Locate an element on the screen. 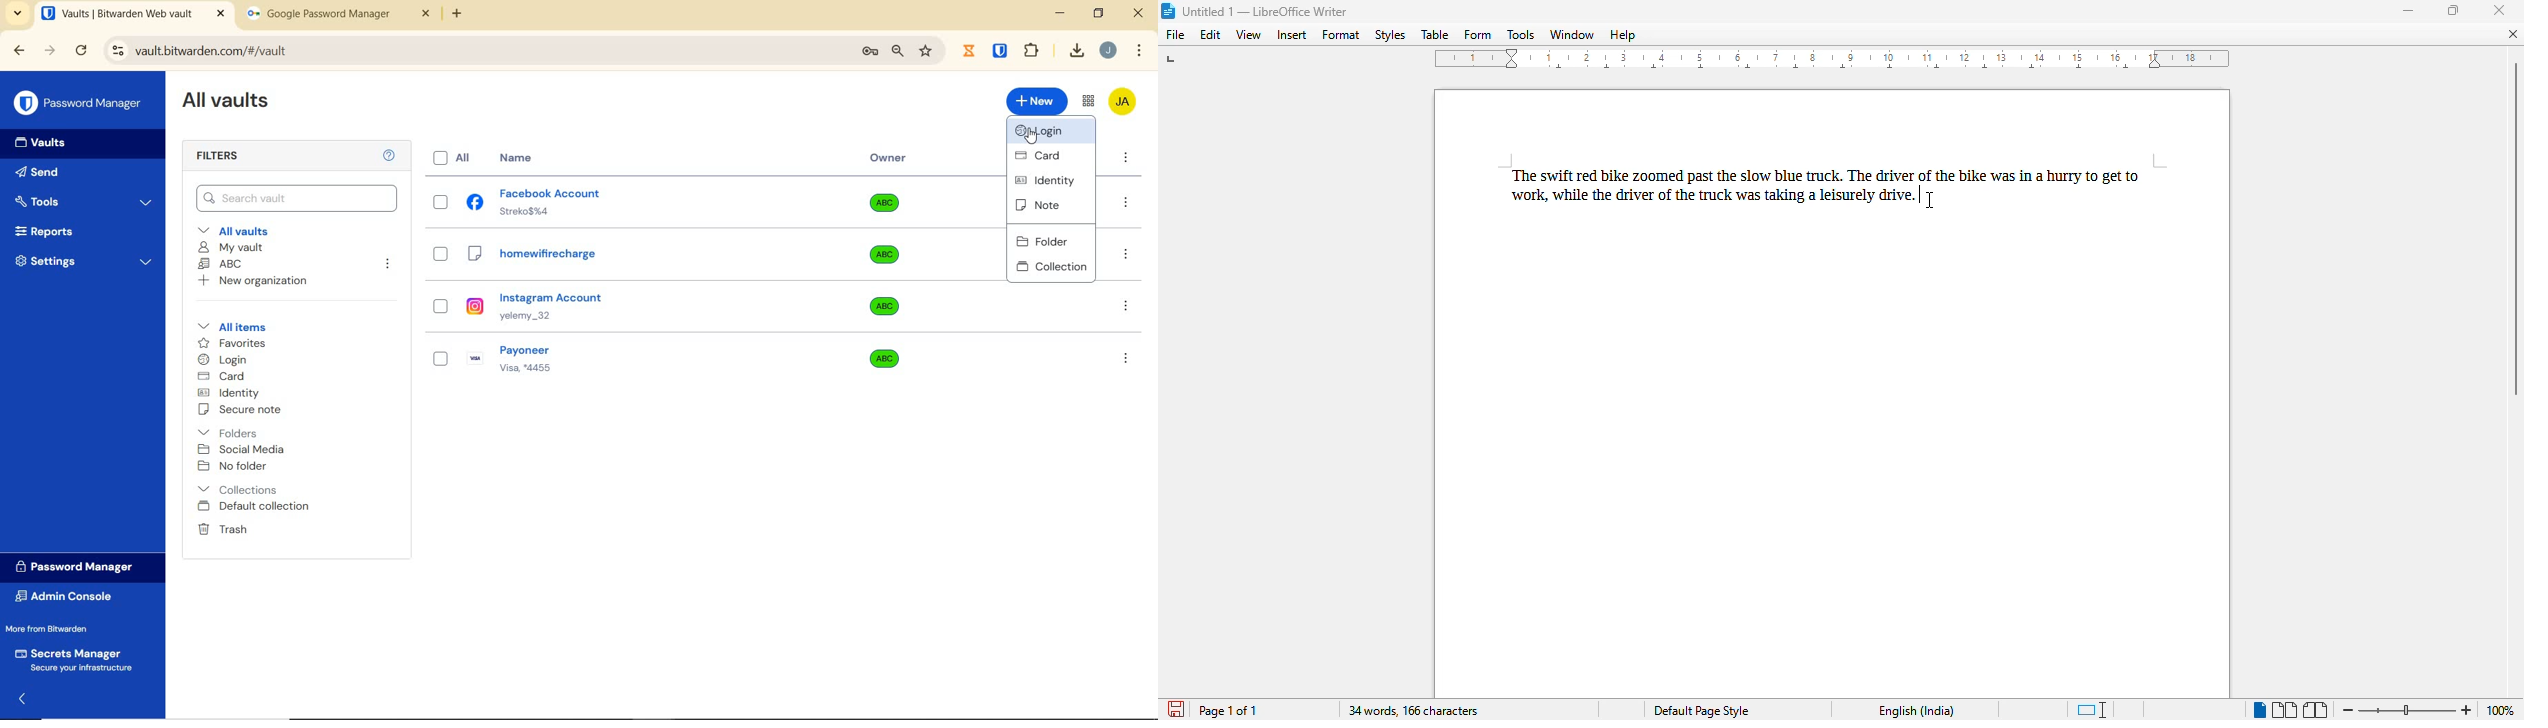 This screenshot has height=728, width=2548. zoom in is located at coordinates (2467, 709).